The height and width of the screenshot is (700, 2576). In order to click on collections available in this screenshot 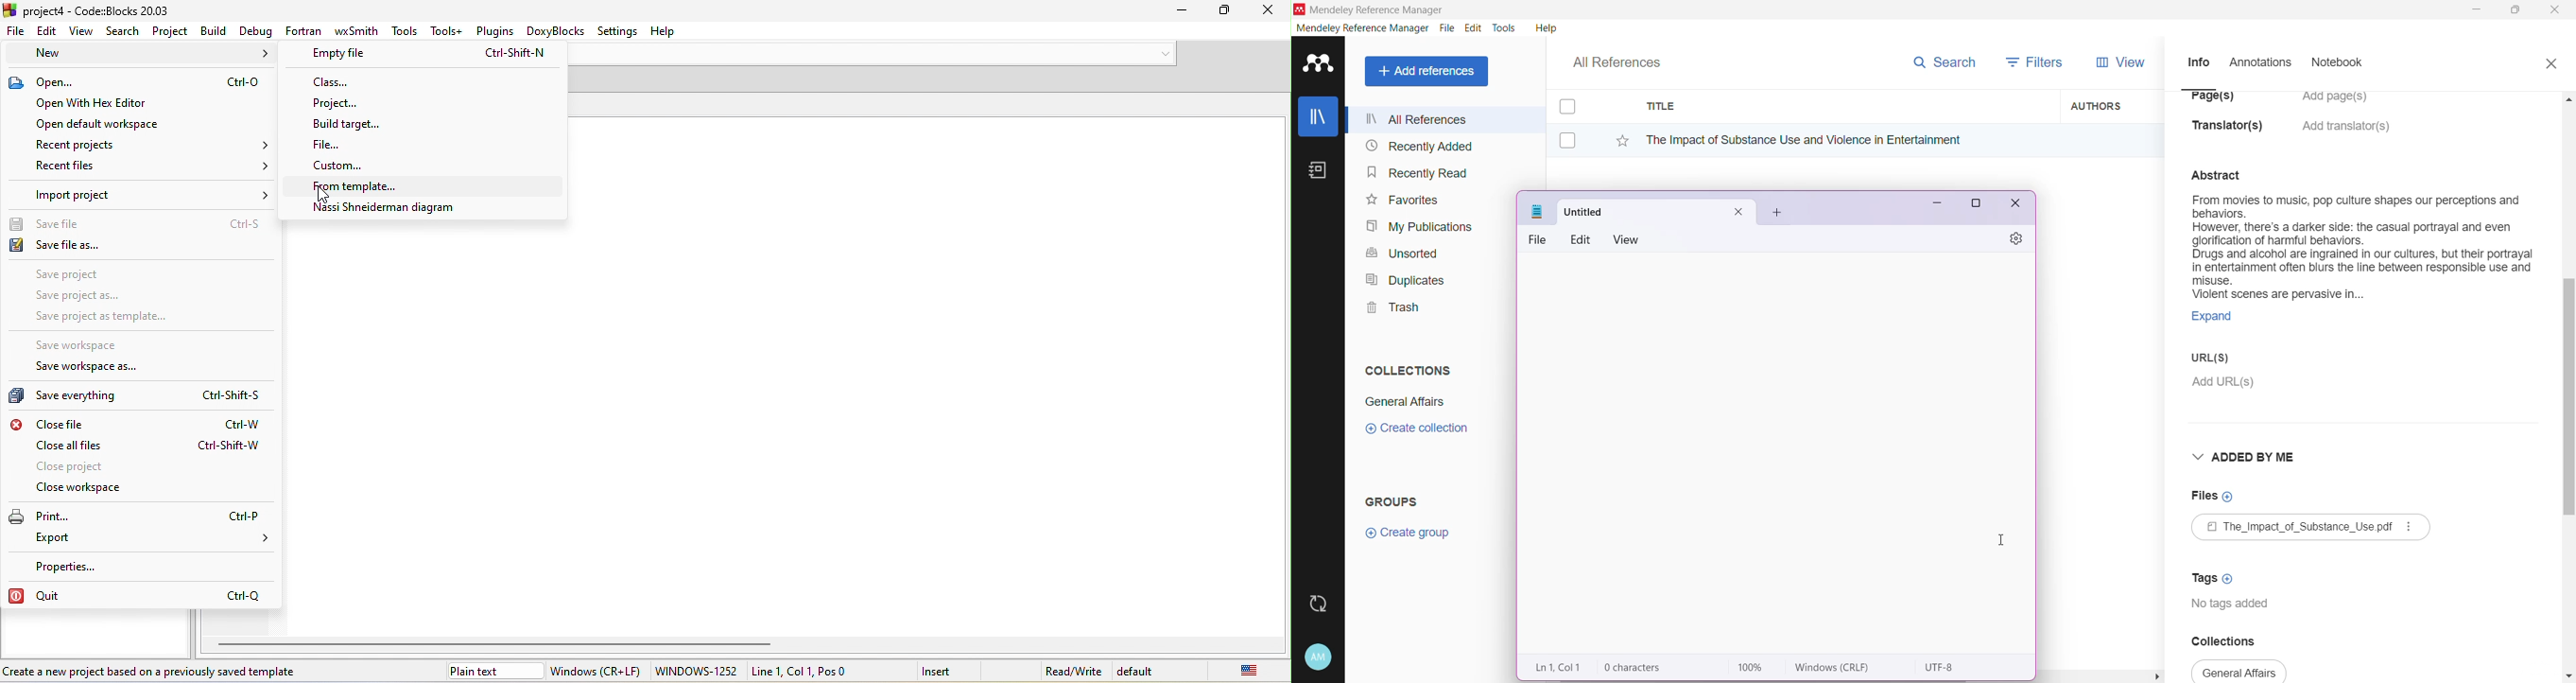, I will do `click(2240, 671)`.